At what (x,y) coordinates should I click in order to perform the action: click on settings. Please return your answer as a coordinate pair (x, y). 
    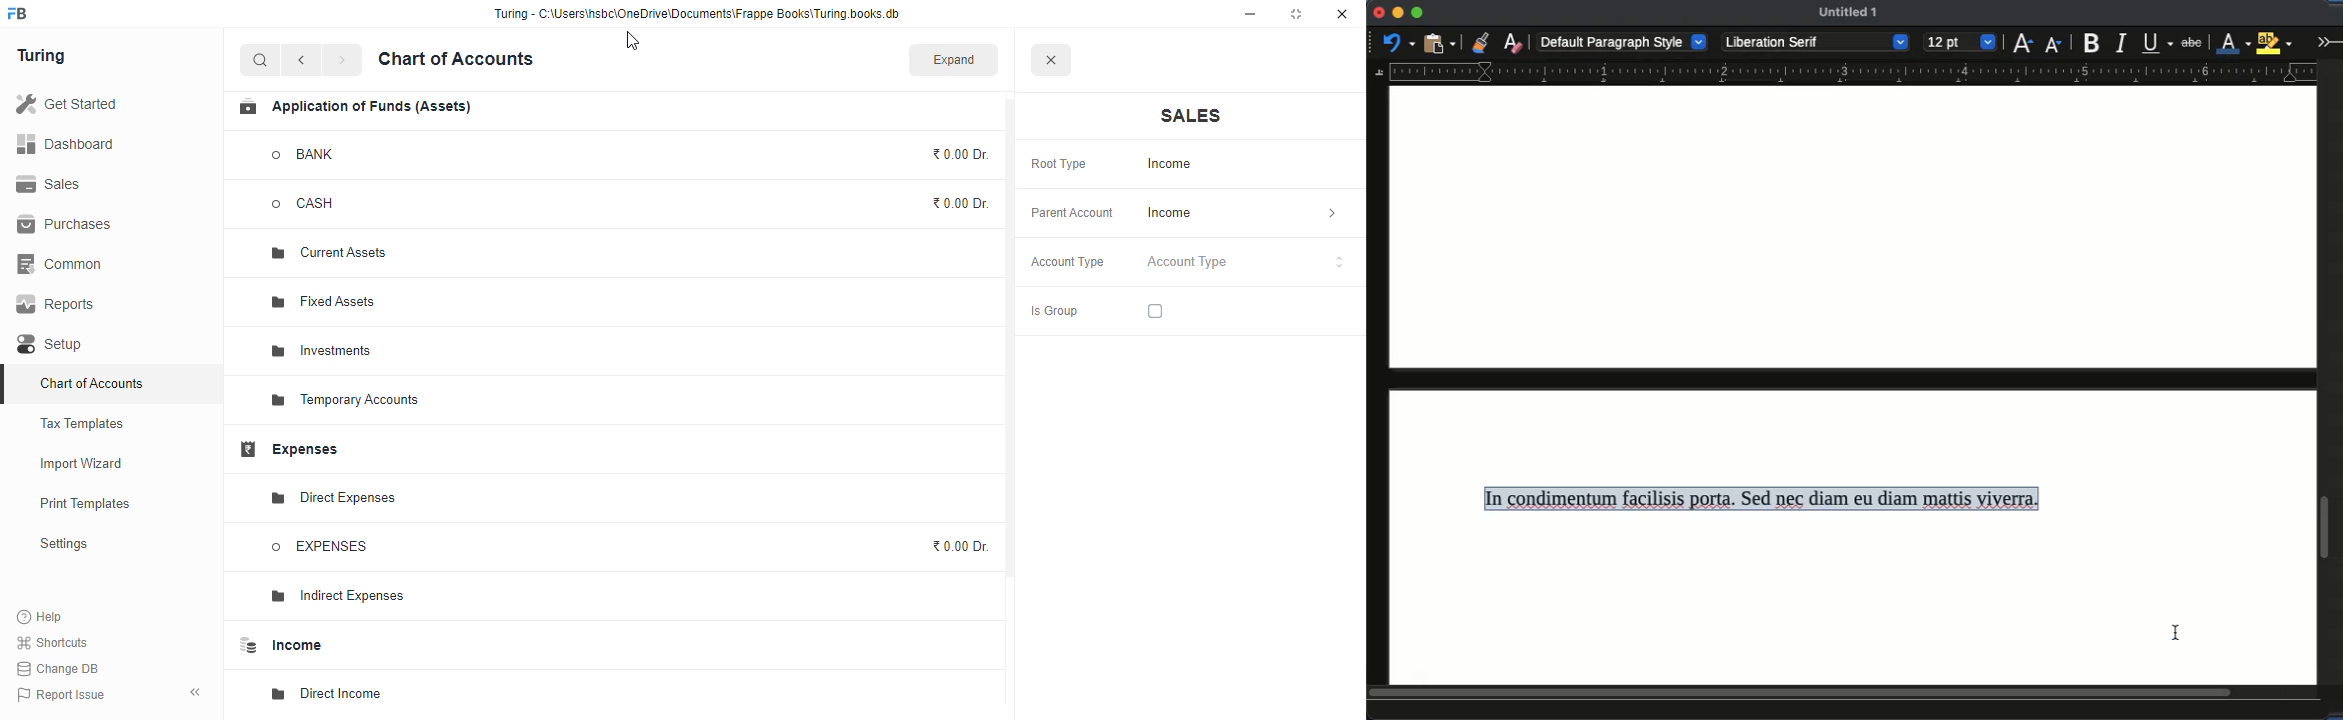
    Looking at the image, I should click on (63, 543).